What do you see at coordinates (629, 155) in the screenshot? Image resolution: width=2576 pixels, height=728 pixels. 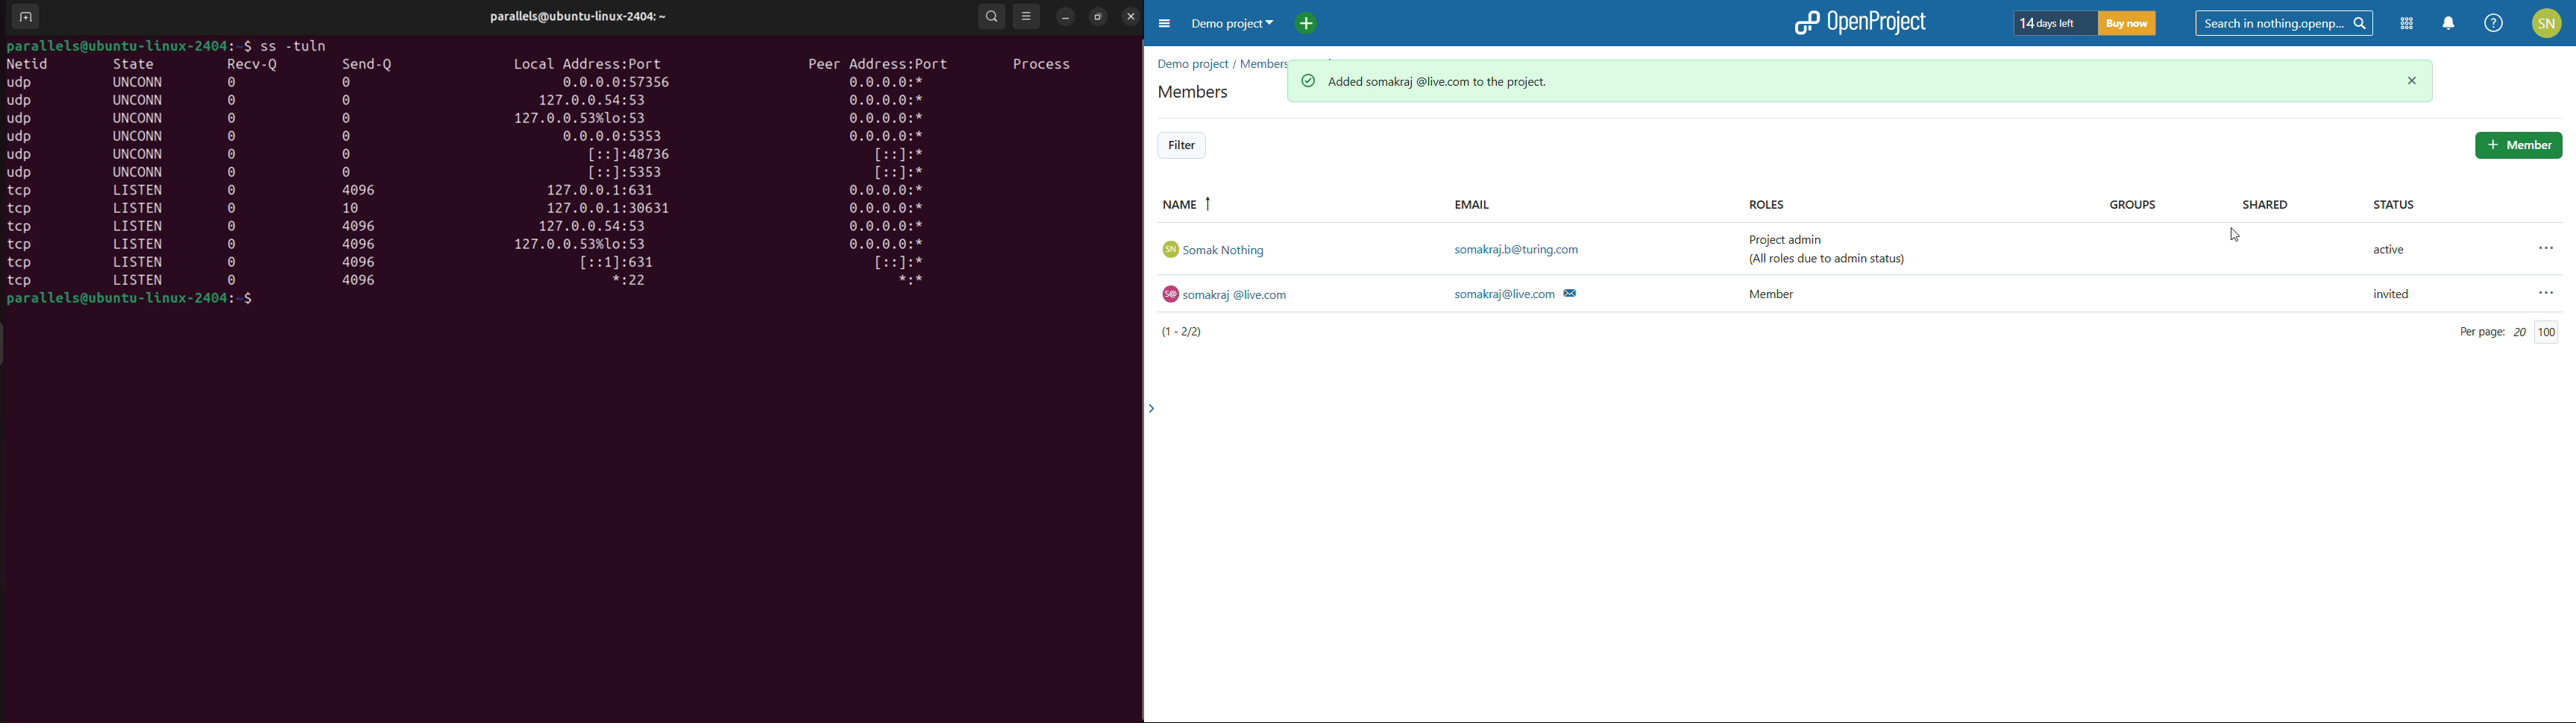 I see `48736` at bounding box center [629, 155].